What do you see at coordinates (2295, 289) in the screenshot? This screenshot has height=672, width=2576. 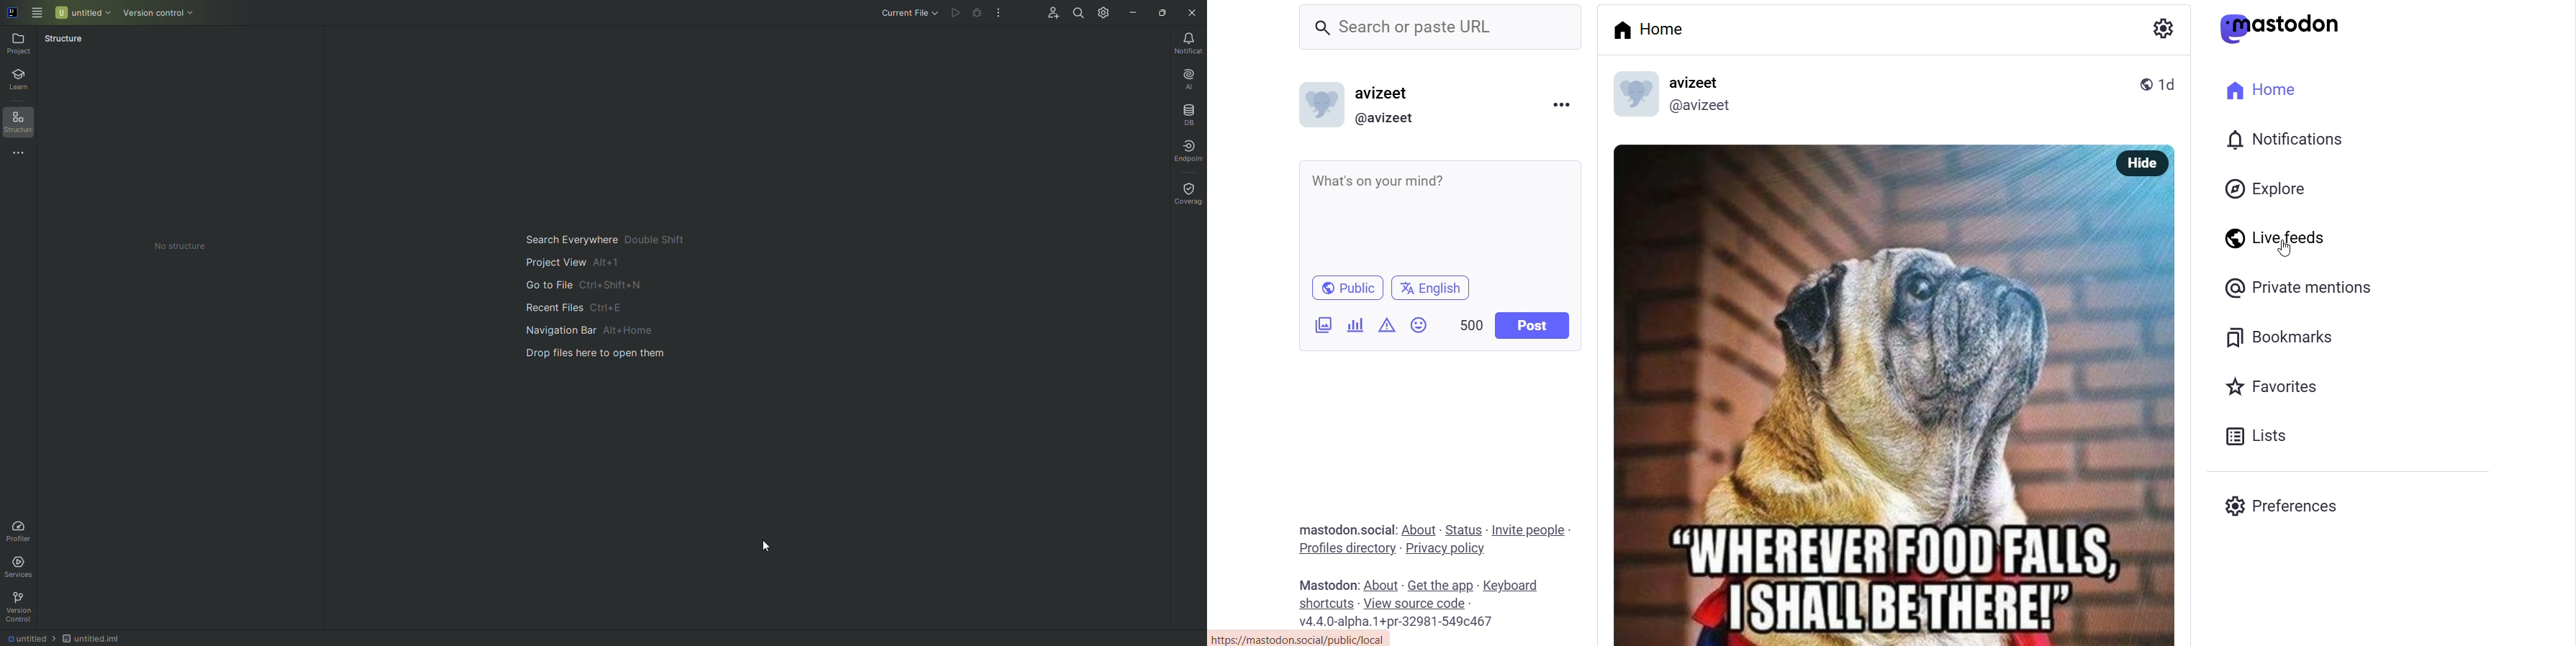 I see `private mention` at bounding box center [2295, 289].